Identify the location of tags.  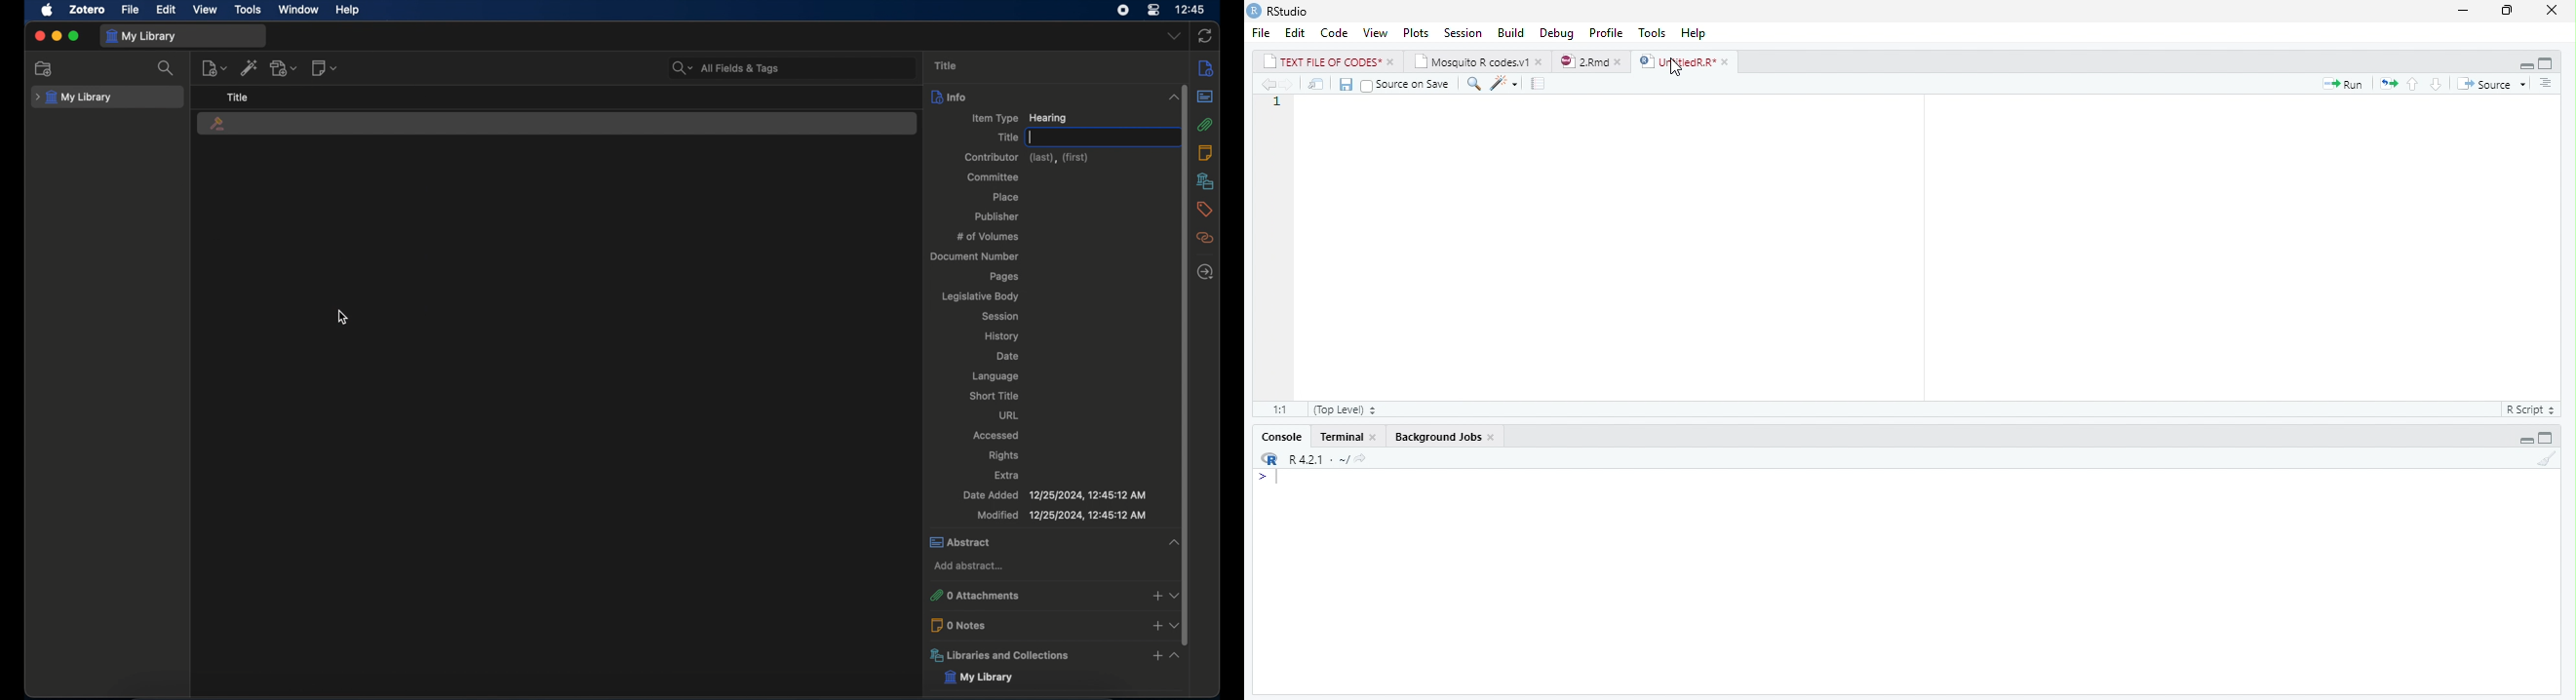
(1206, 209).